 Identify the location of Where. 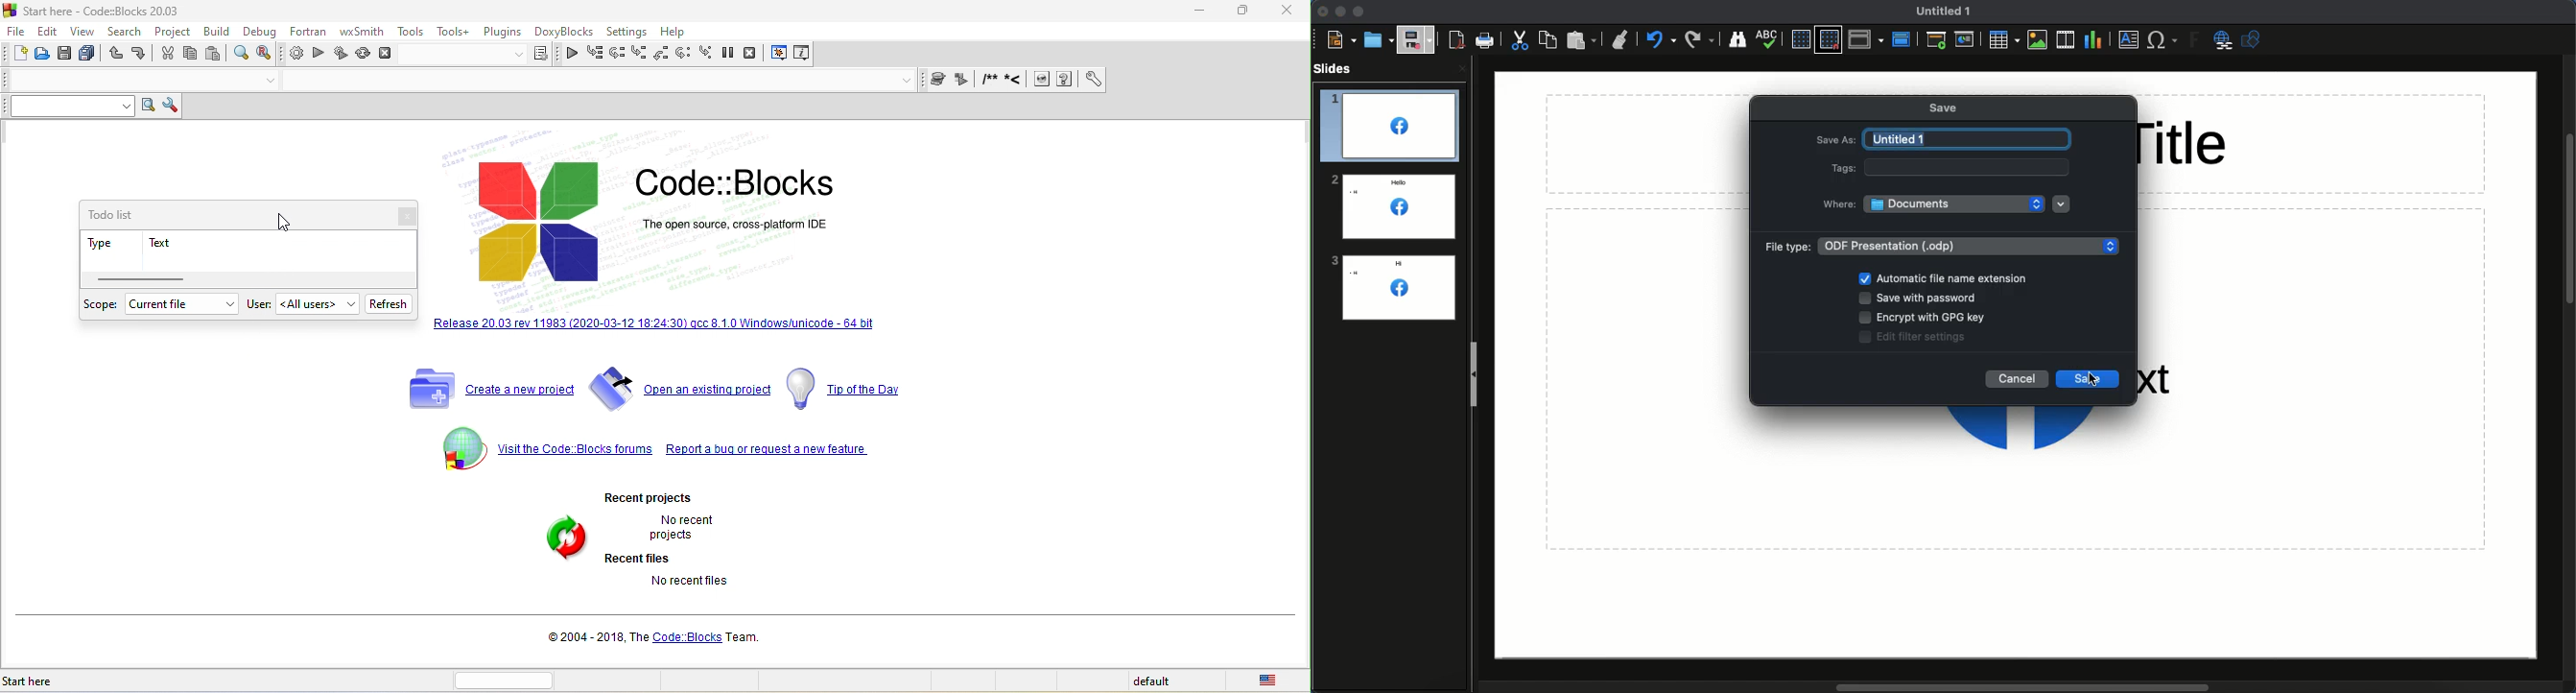
(1931, 205).